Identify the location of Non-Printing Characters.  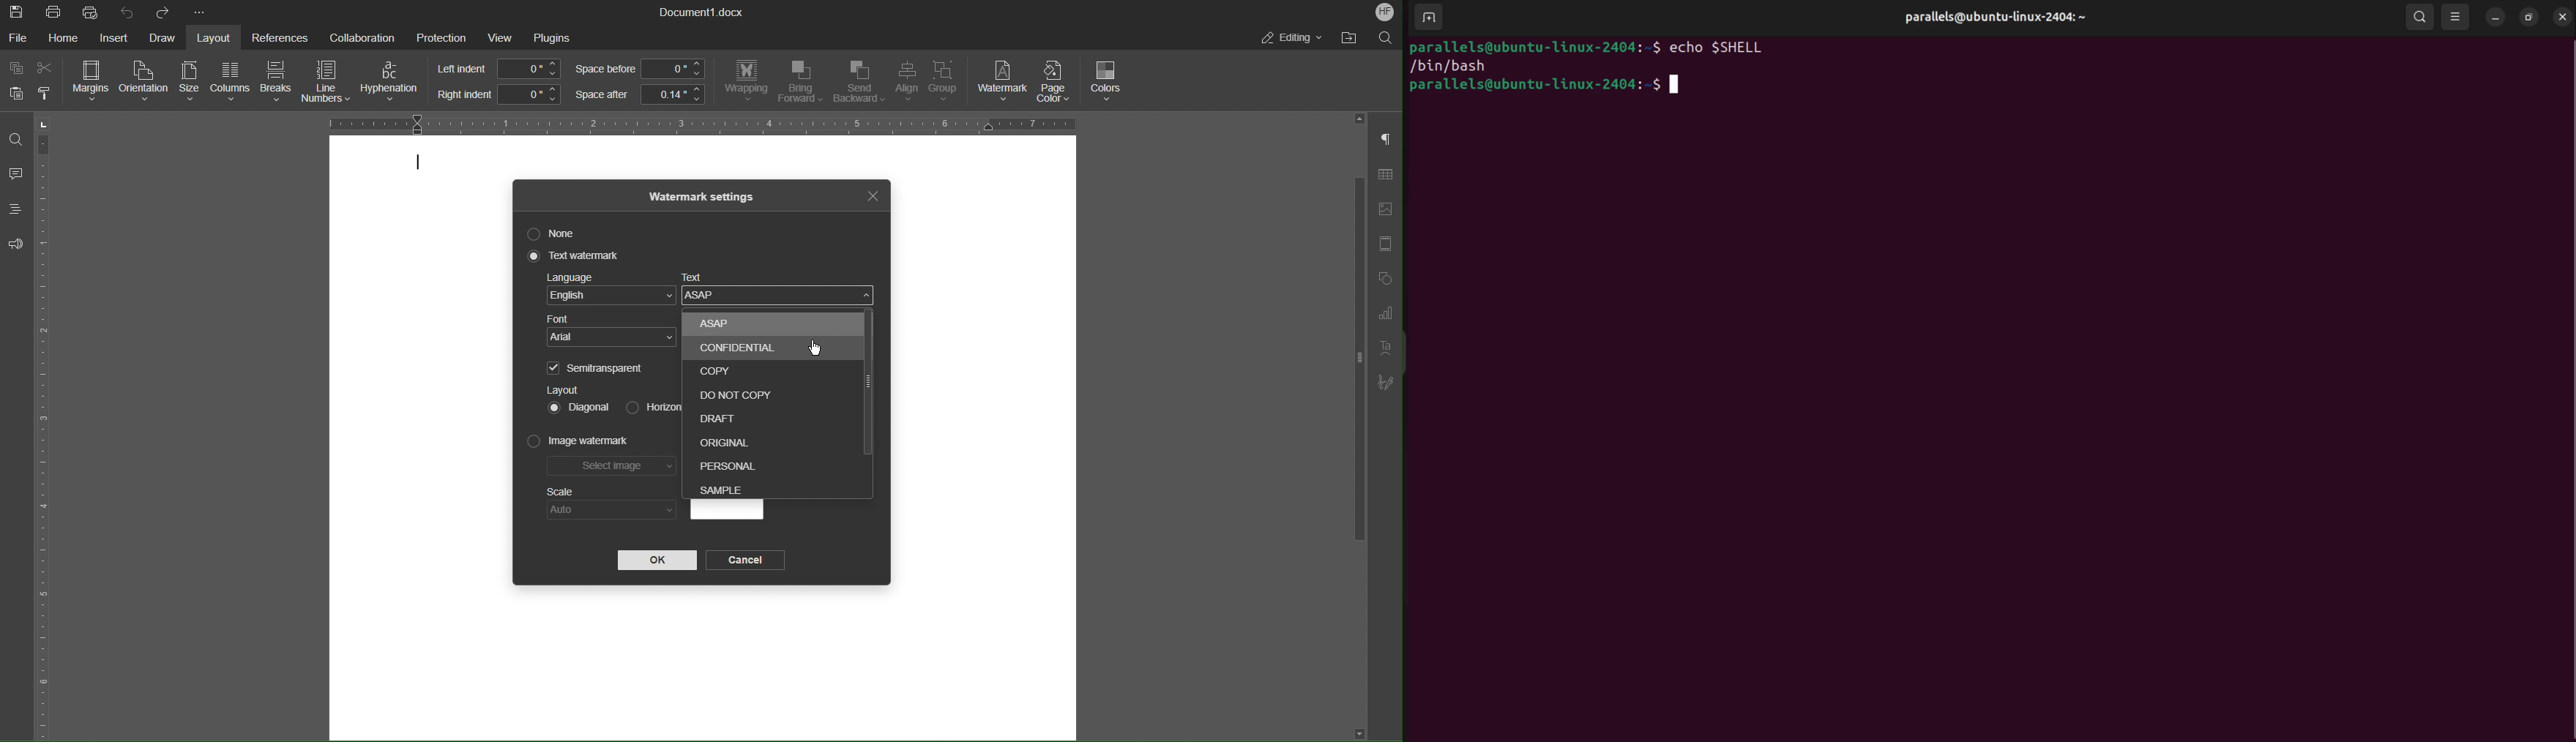
(1386, 140).